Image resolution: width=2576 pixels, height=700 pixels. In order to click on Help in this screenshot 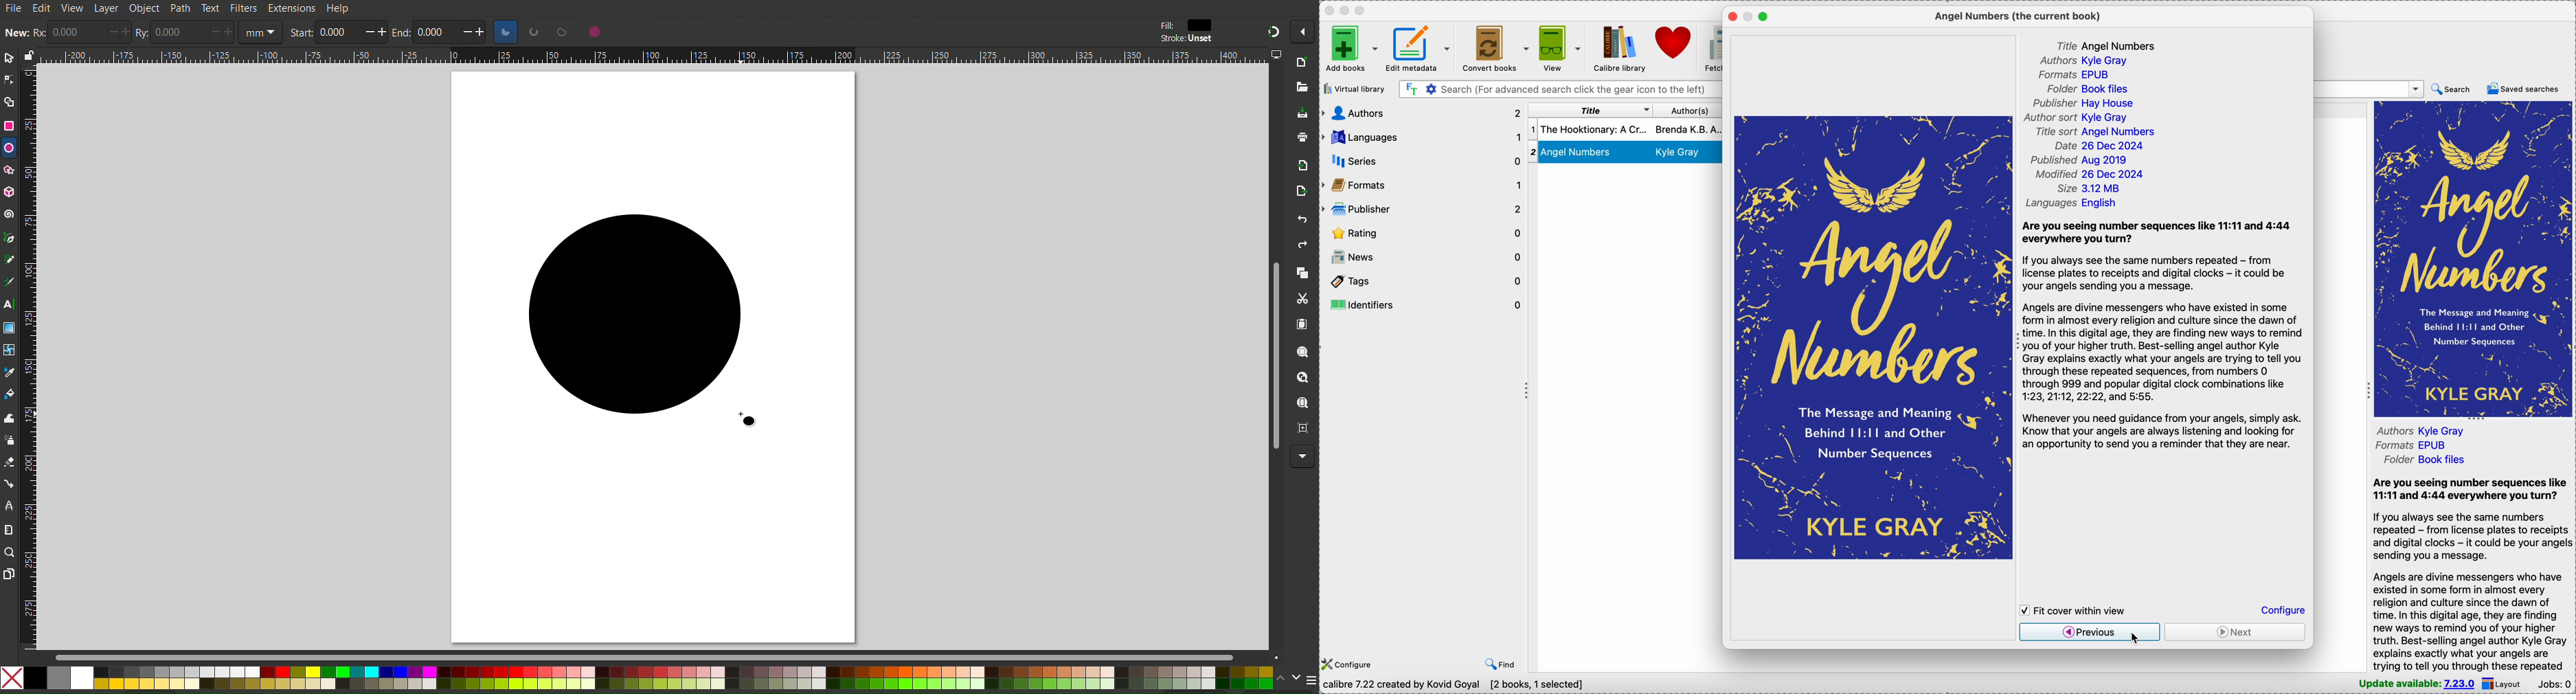, I will do `click(337, 8)`.